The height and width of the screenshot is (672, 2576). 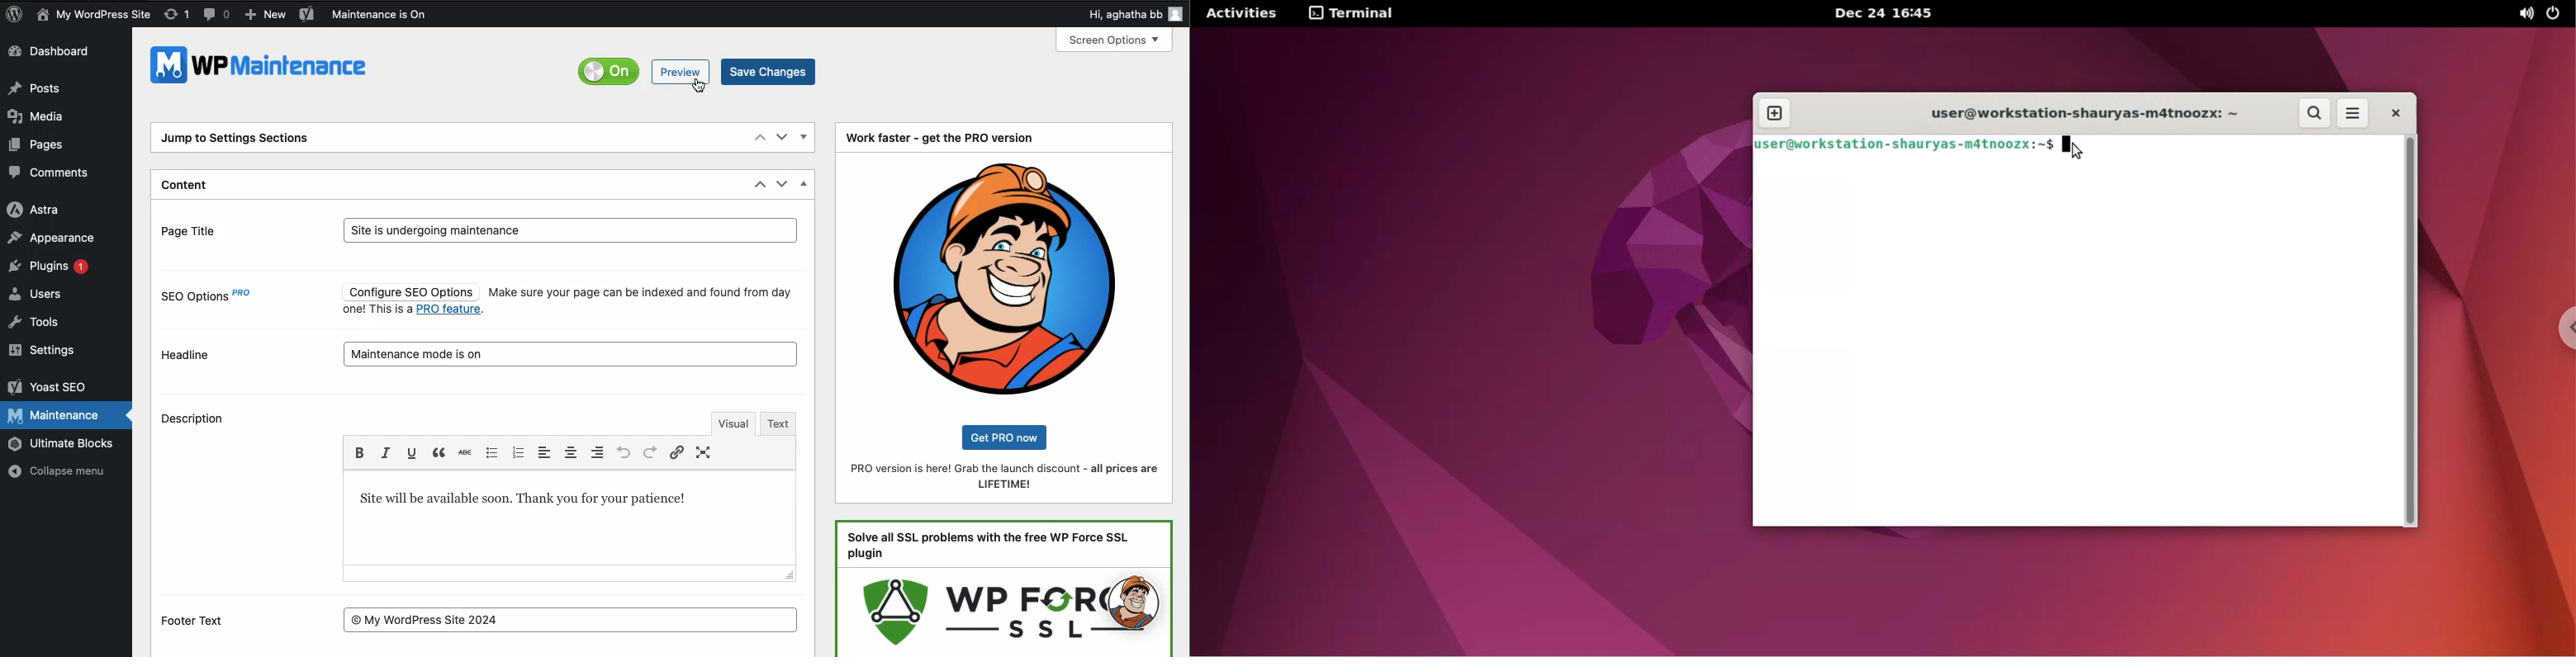 What do you see at coordinates (409, 291) in the screenshot?
I see `Configure SEO Options` at bounding box center [409, 291].